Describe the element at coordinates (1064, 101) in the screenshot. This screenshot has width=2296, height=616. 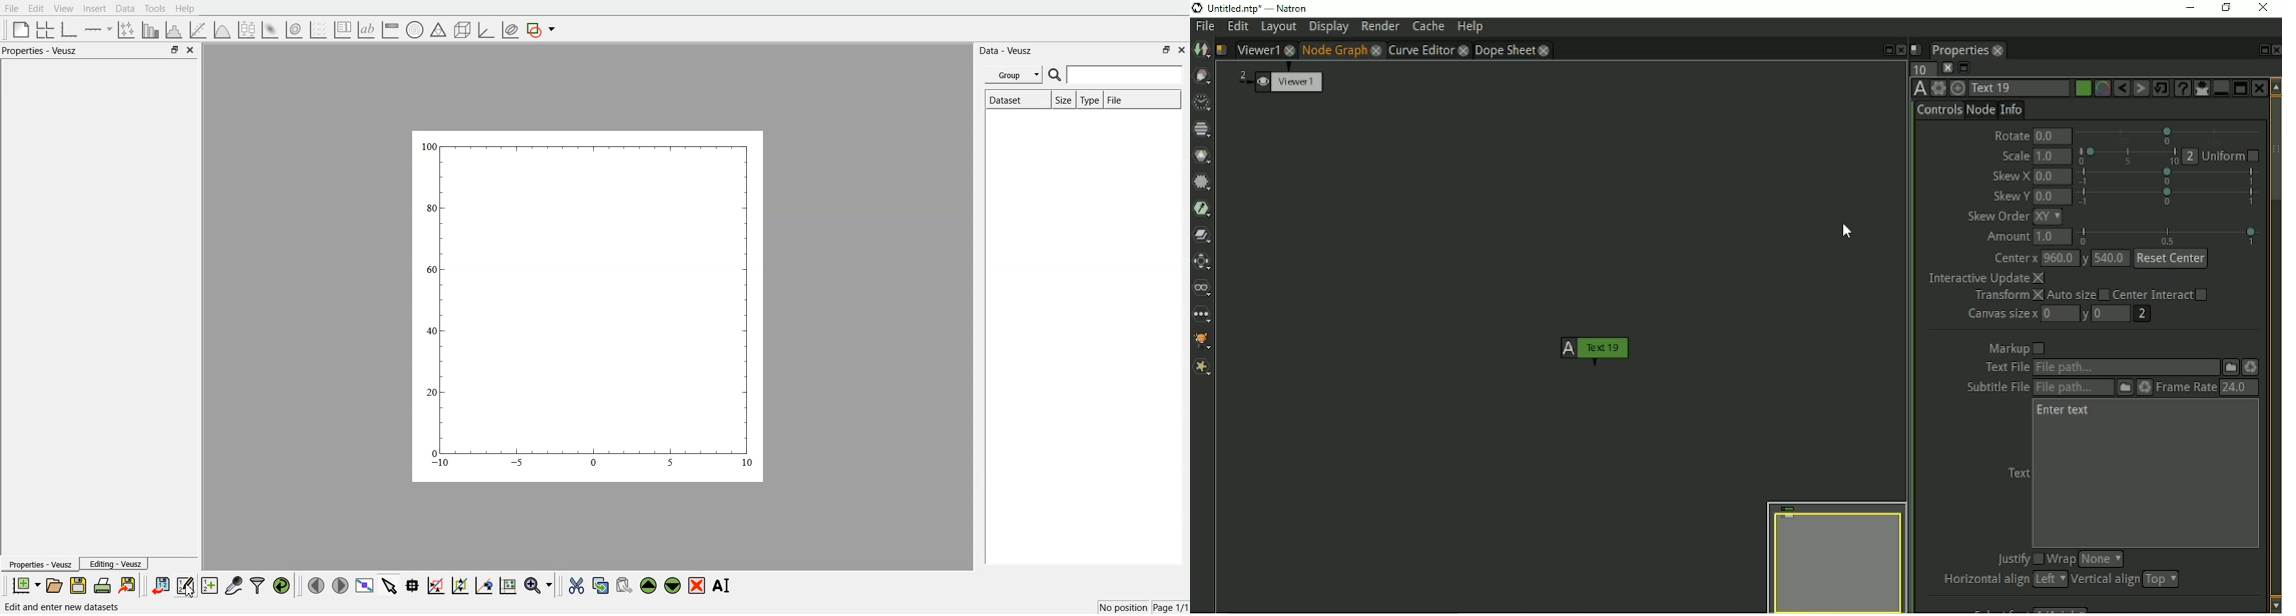
I see `Size` at that location.